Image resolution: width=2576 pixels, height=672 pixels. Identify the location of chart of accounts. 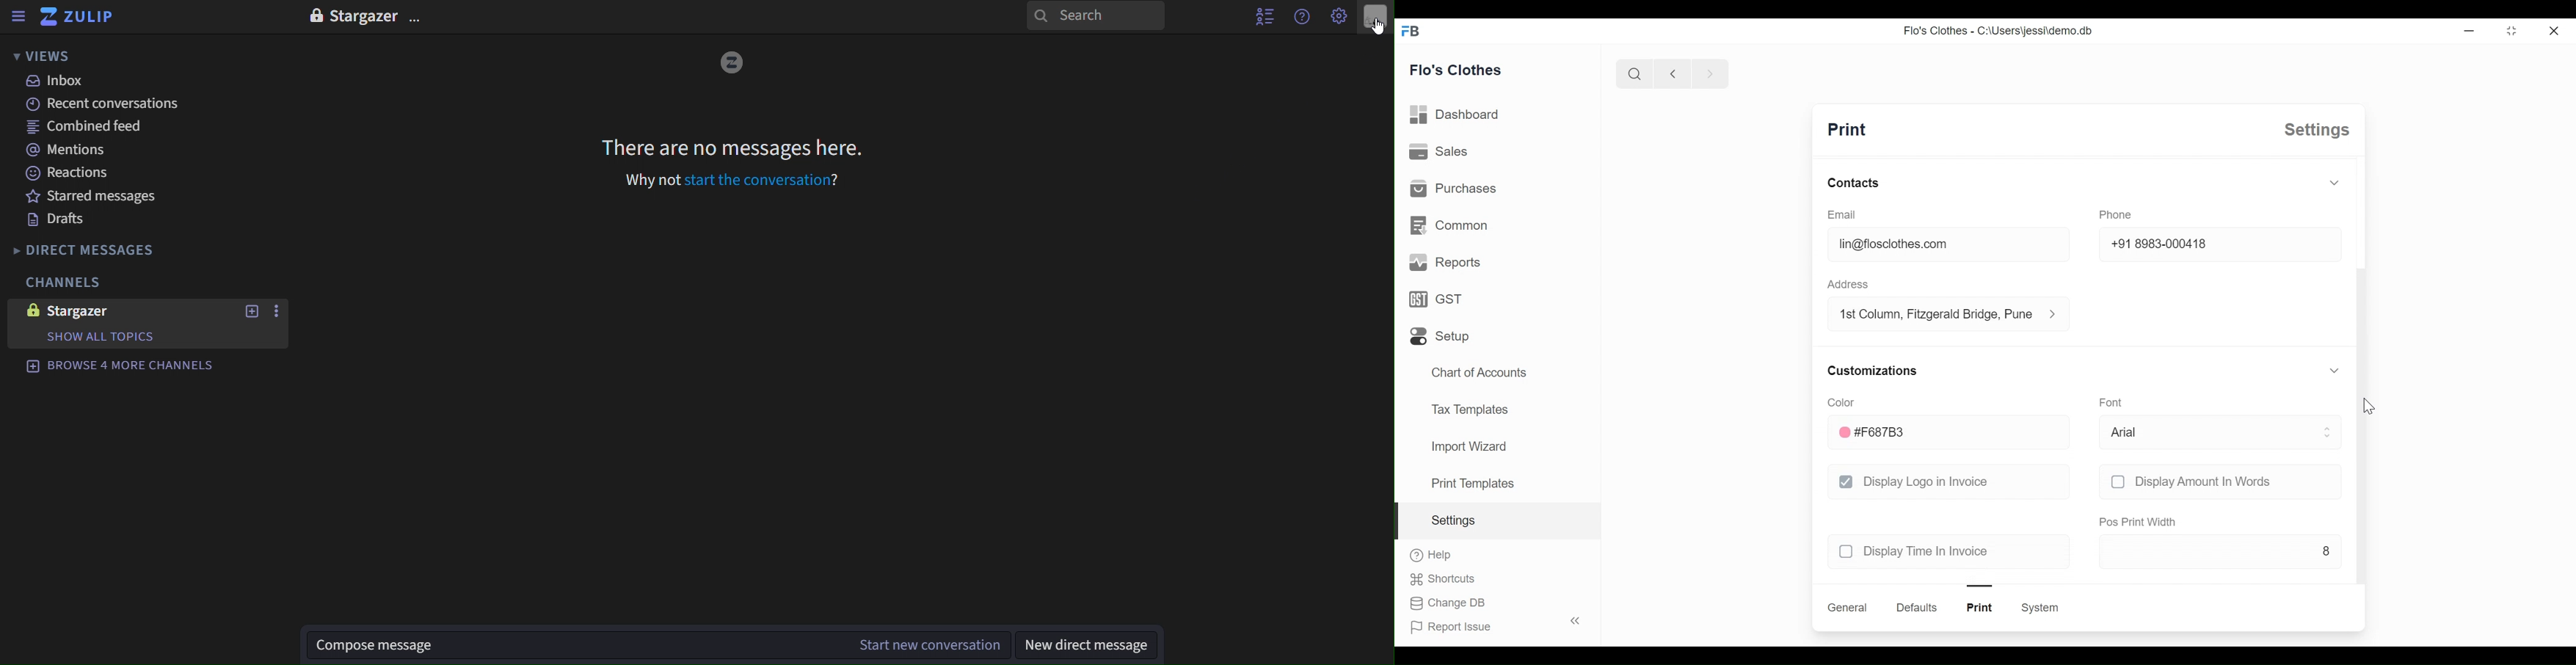
(1481, 373).